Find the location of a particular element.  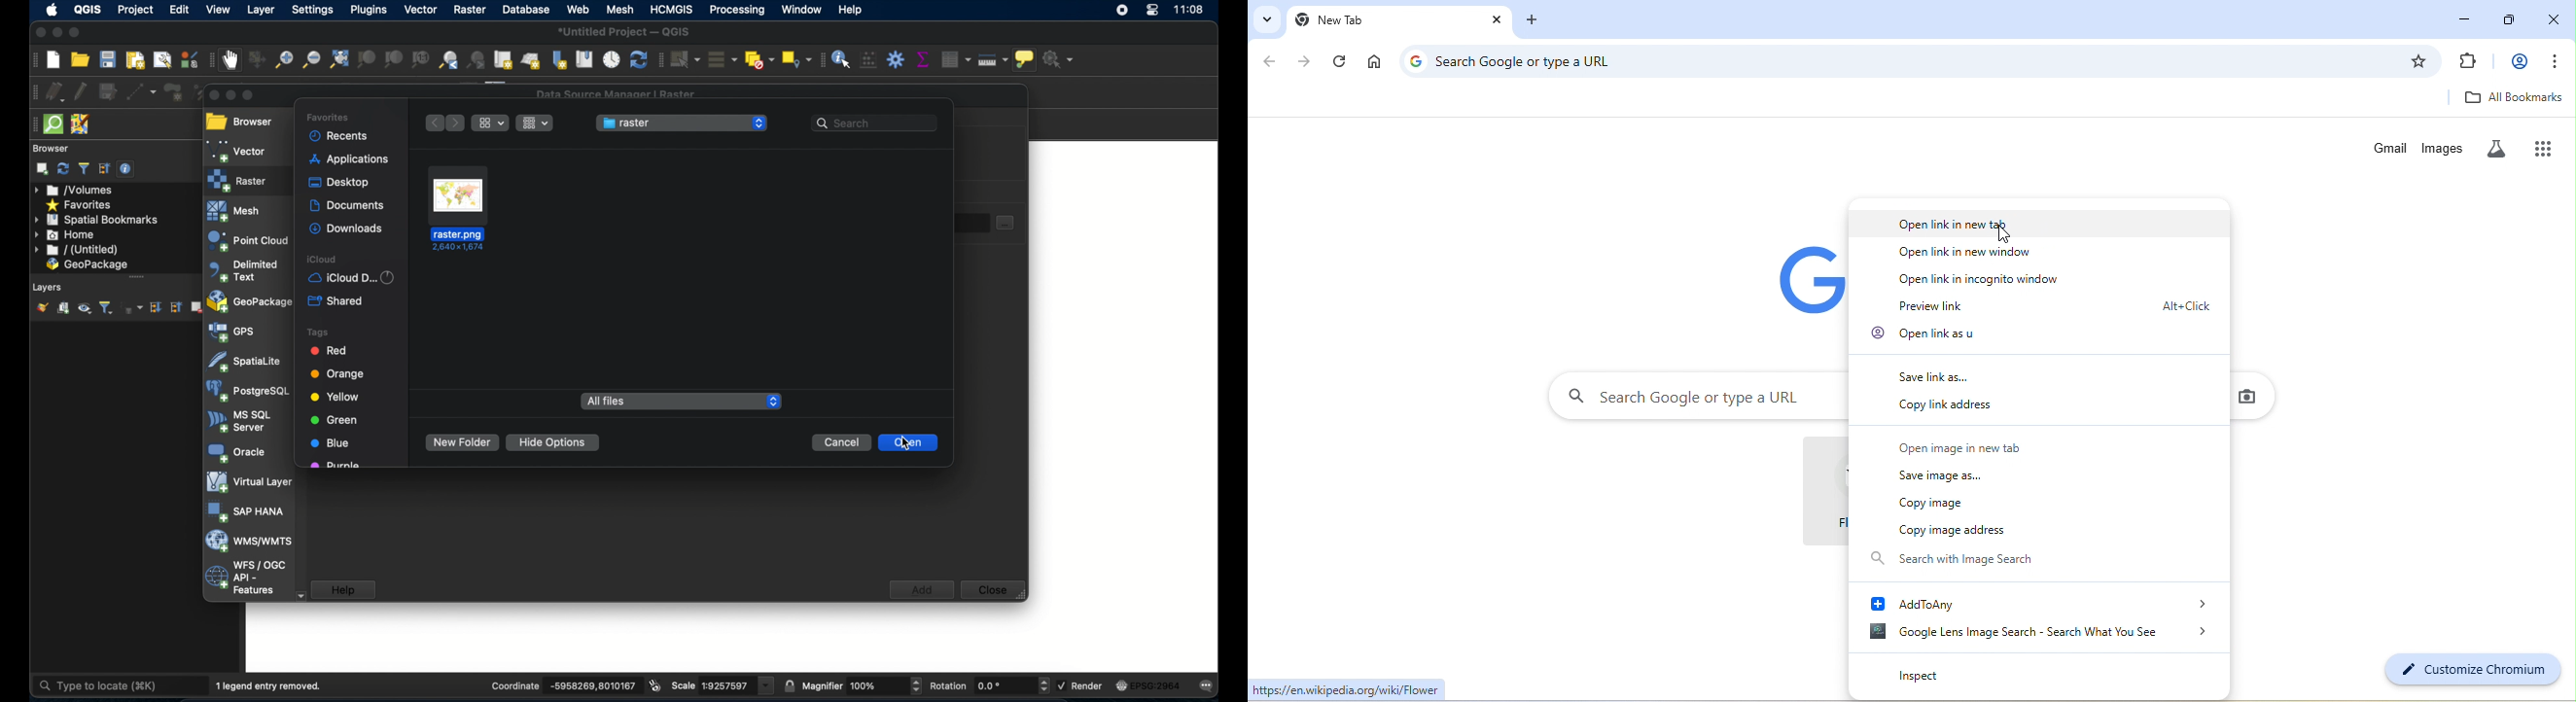

copy link address is located at coordinates (1956, 405).